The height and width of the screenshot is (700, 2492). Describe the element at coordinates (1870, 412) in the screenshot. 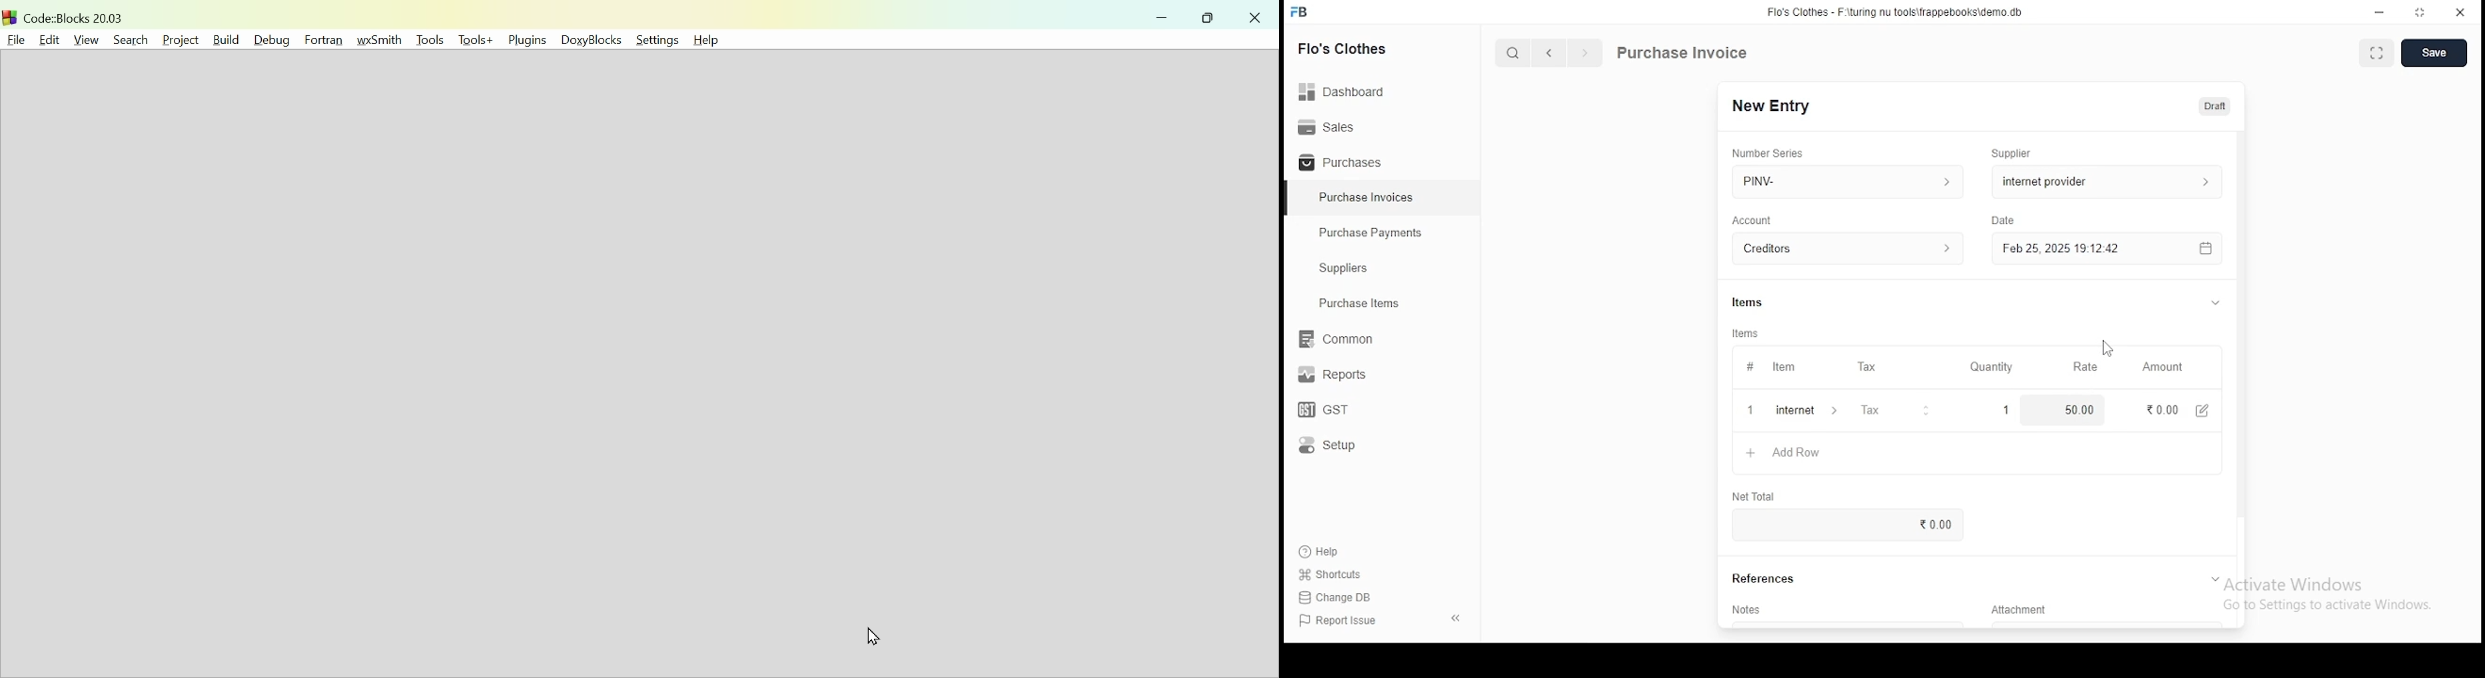

I see `tax` at that location.